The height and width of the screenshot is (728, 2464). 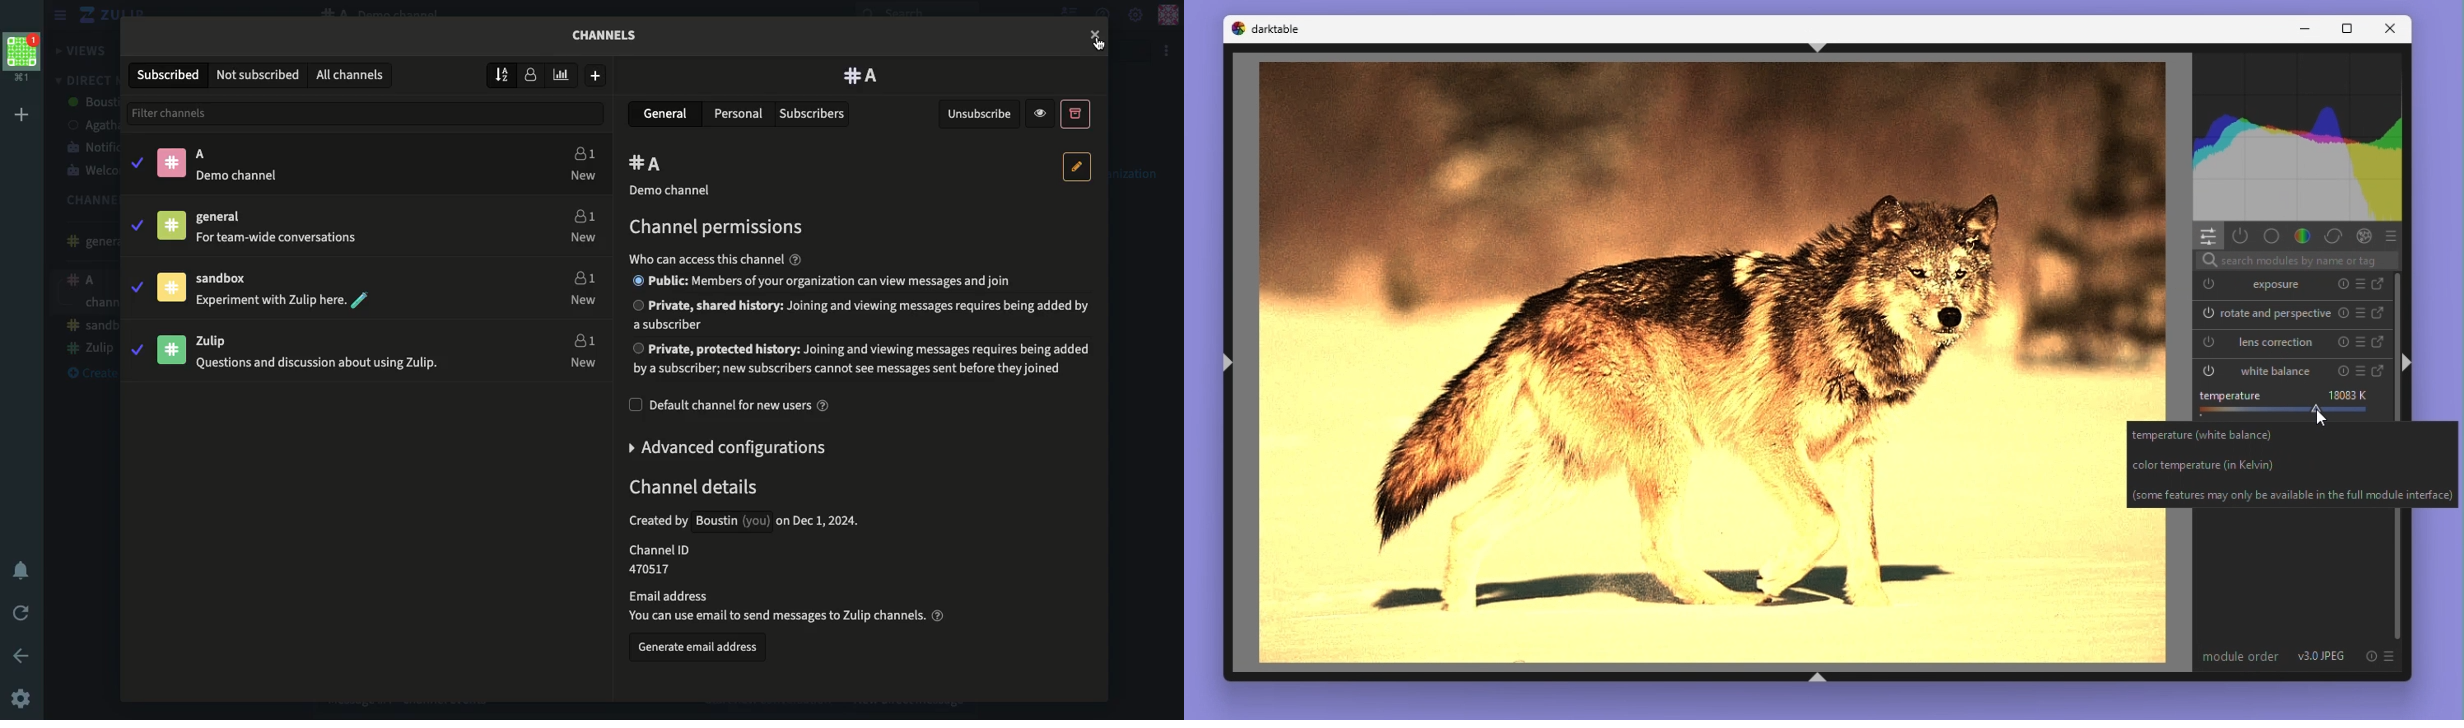 I want to click on boustin, so click(x=92, y=103).